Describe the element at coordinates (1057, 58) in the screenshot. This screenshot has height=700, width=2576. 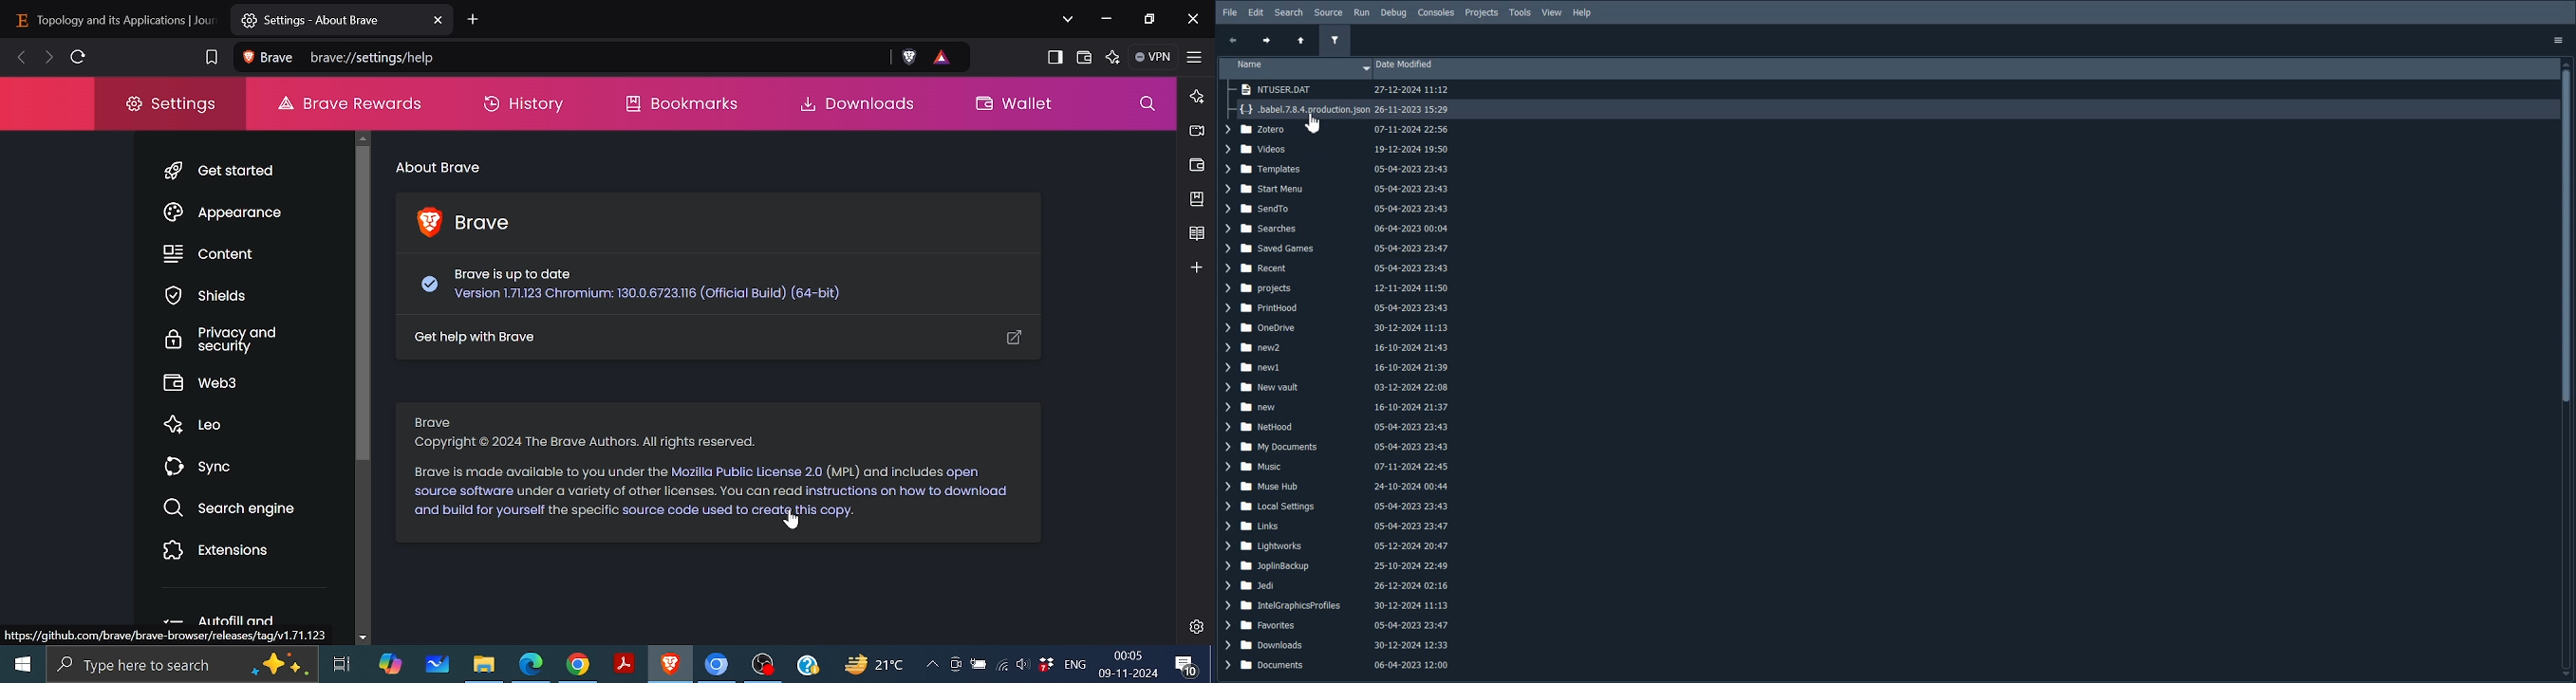
I see `Sidebar view` at that location.